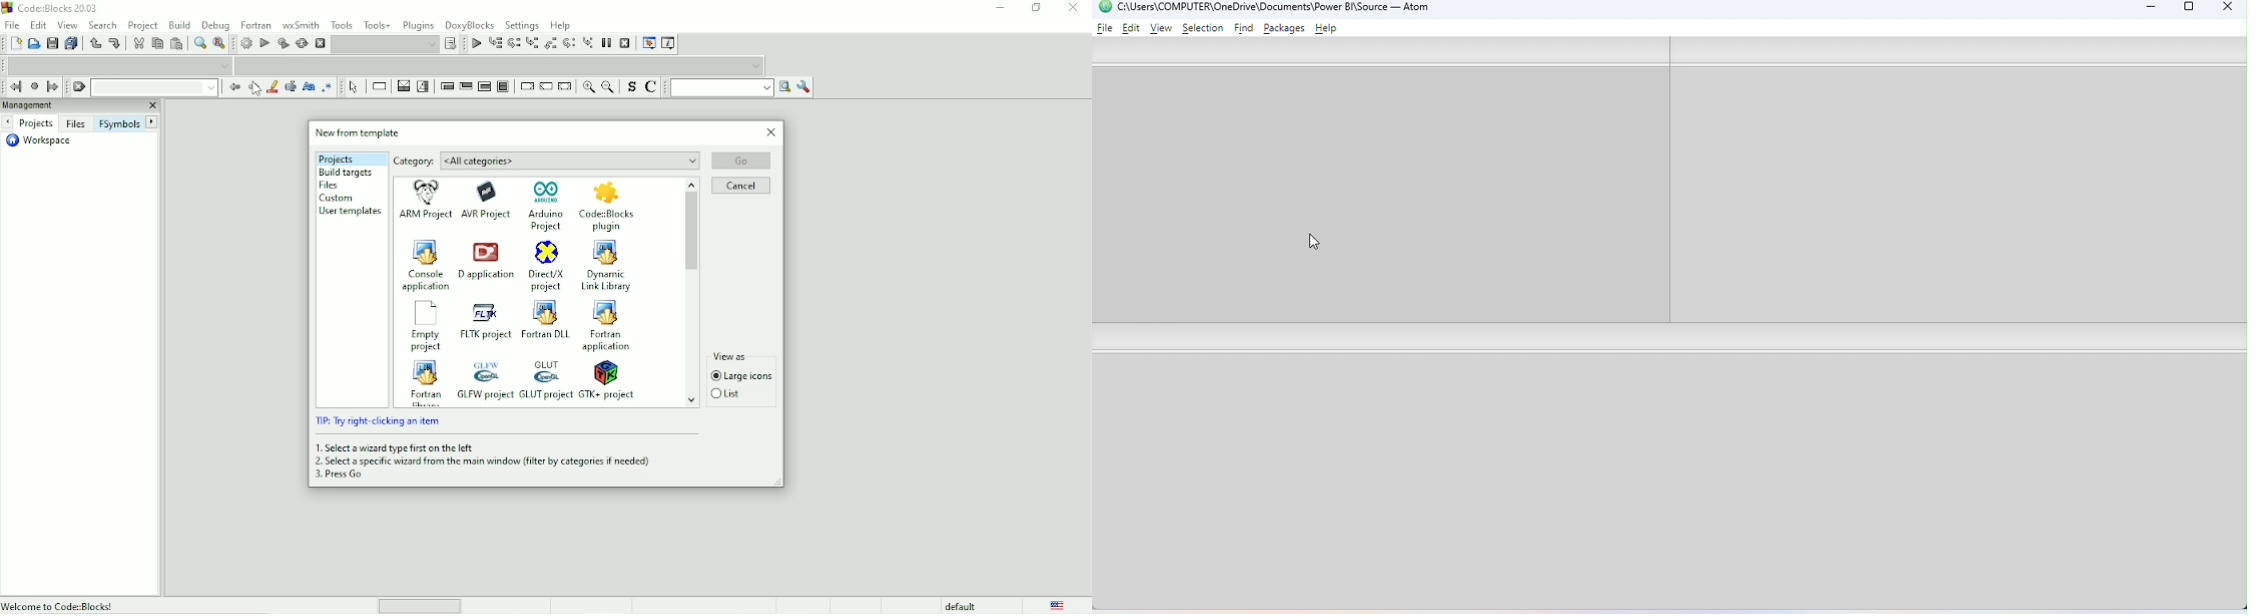 The height and width of the screenshot is (616, 2268). What do you see at coordinates (379, 421) in the screenshot?
I see `Tip` at bounding box center [379, 421].